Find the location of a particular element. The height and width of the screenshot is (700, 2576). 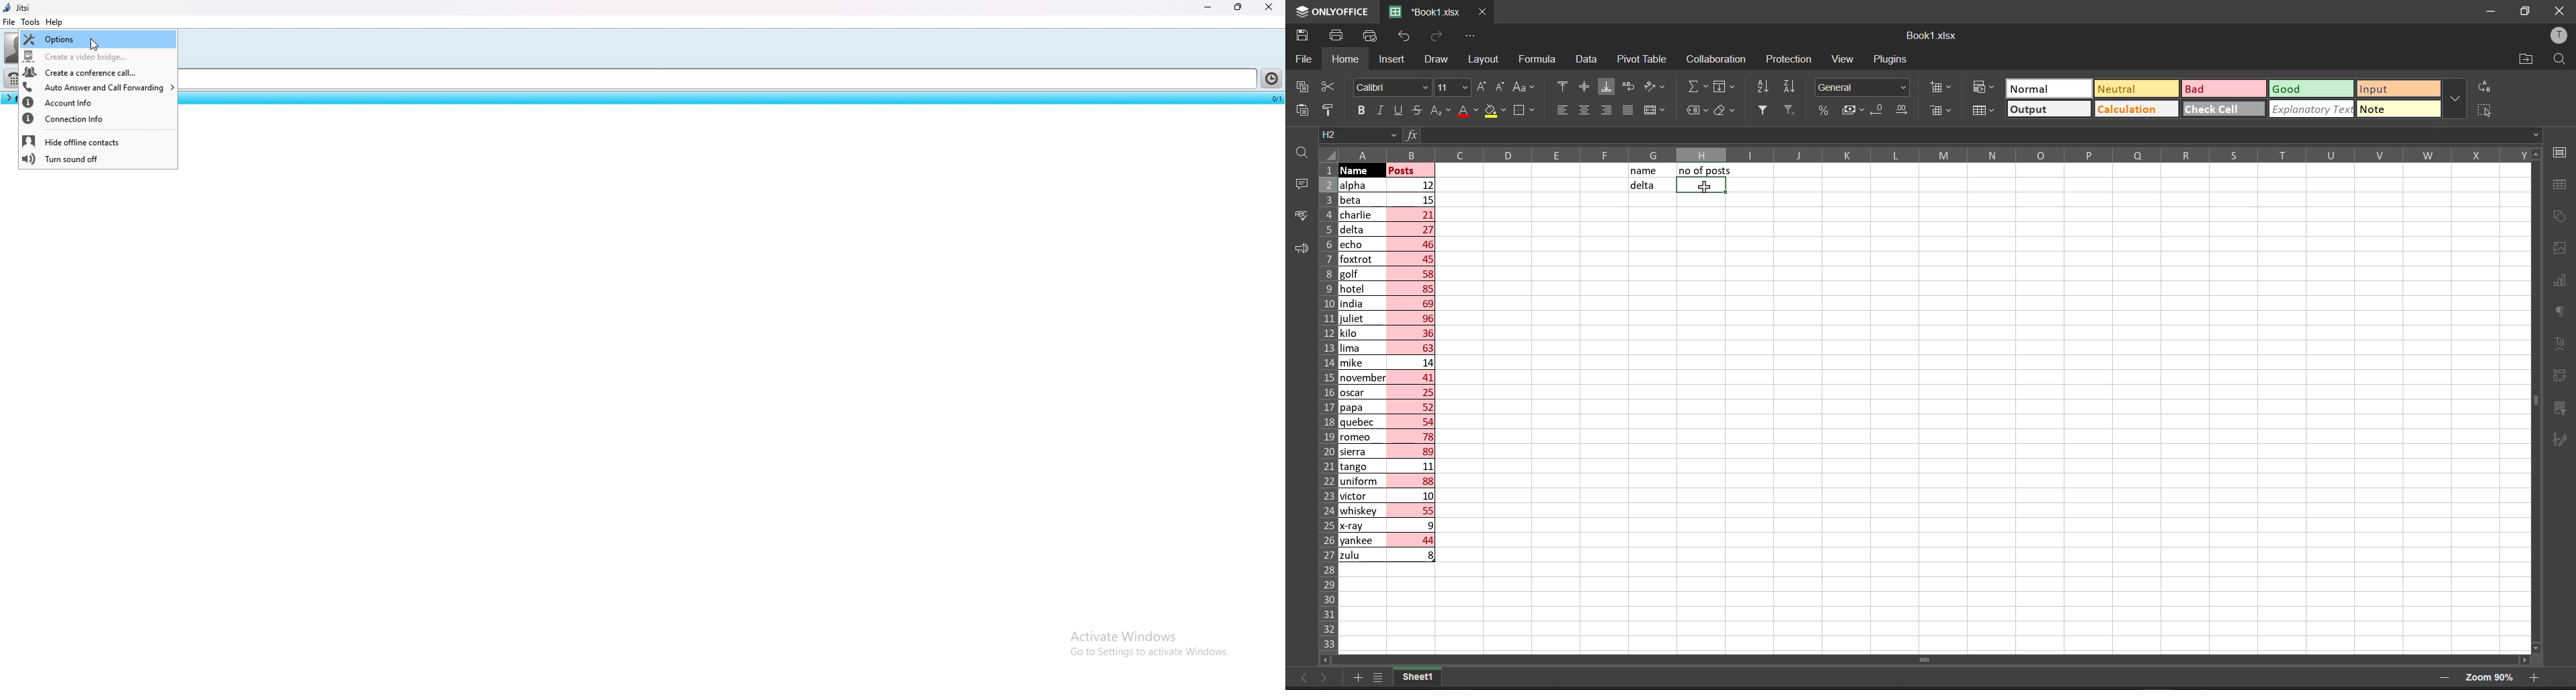

align bottom is located at coordinates (1606, 86).